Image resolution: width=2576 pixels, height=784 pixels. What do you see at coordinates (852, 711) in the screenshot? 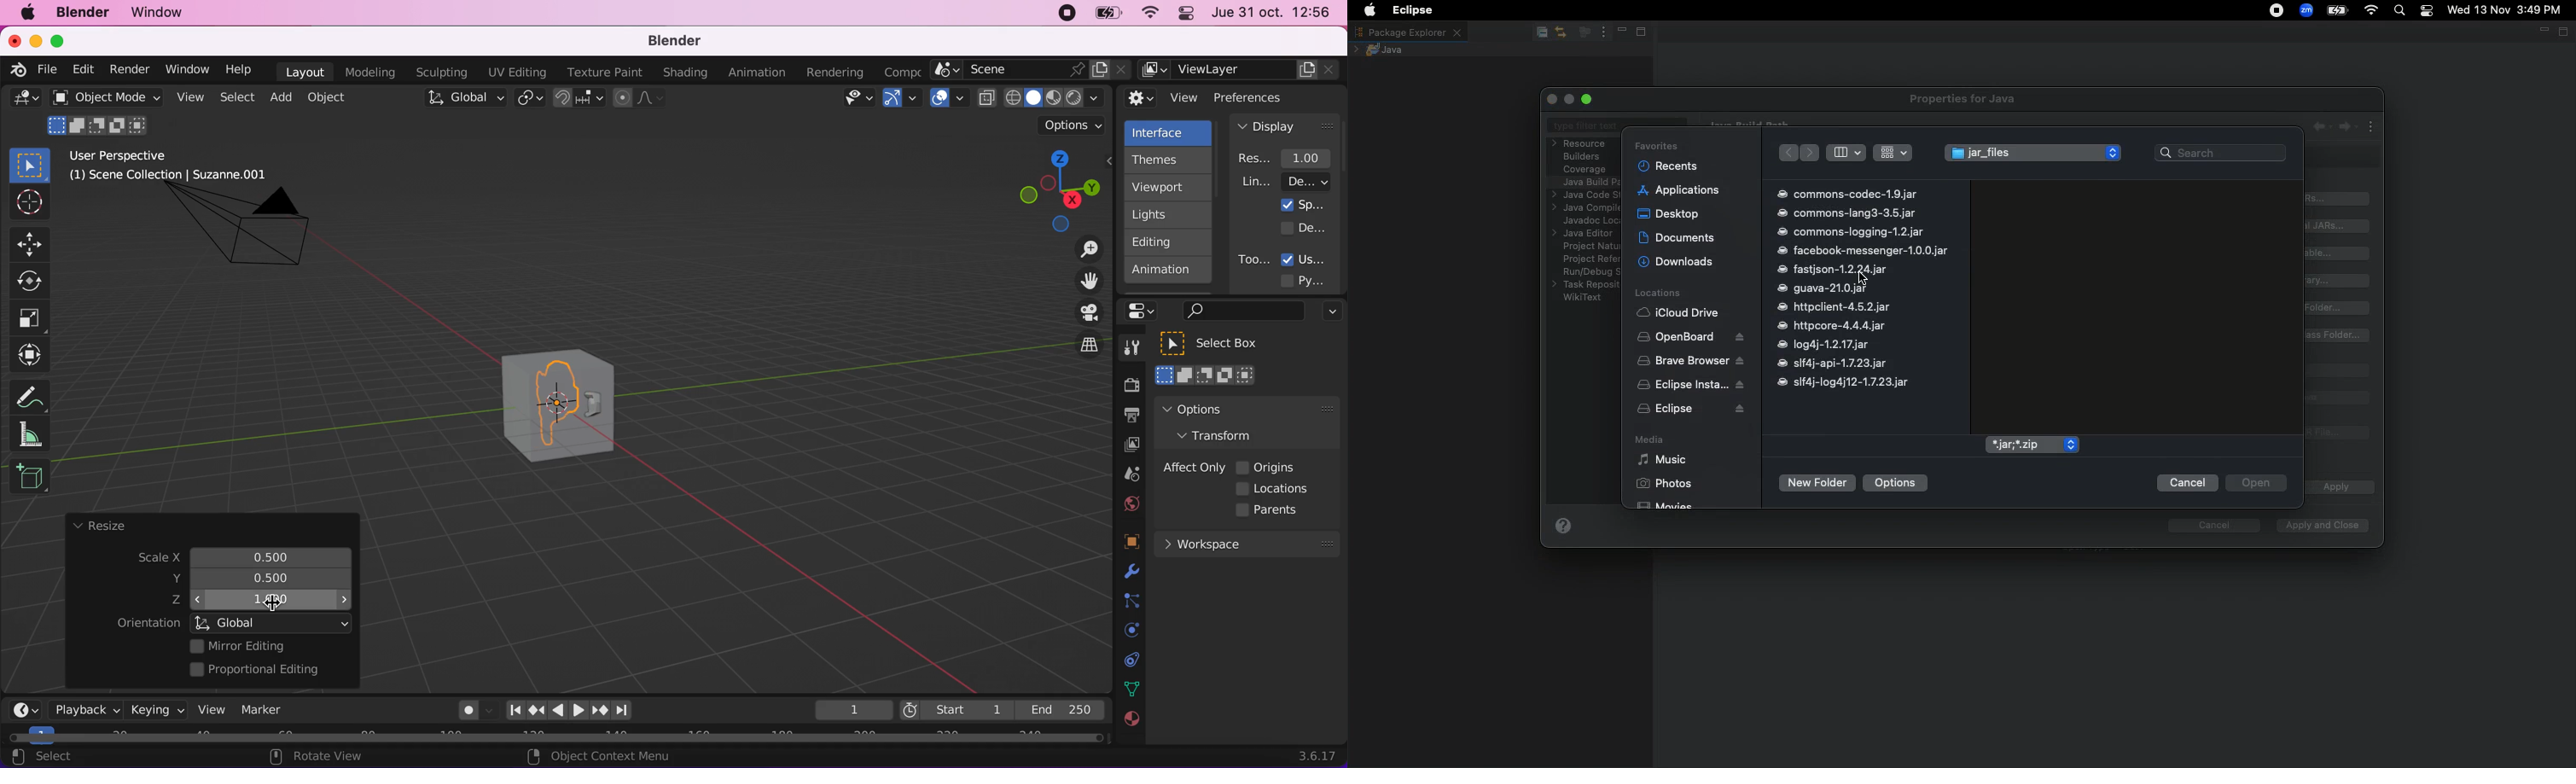
I see `keyframe` at bounding box center [852, 711].